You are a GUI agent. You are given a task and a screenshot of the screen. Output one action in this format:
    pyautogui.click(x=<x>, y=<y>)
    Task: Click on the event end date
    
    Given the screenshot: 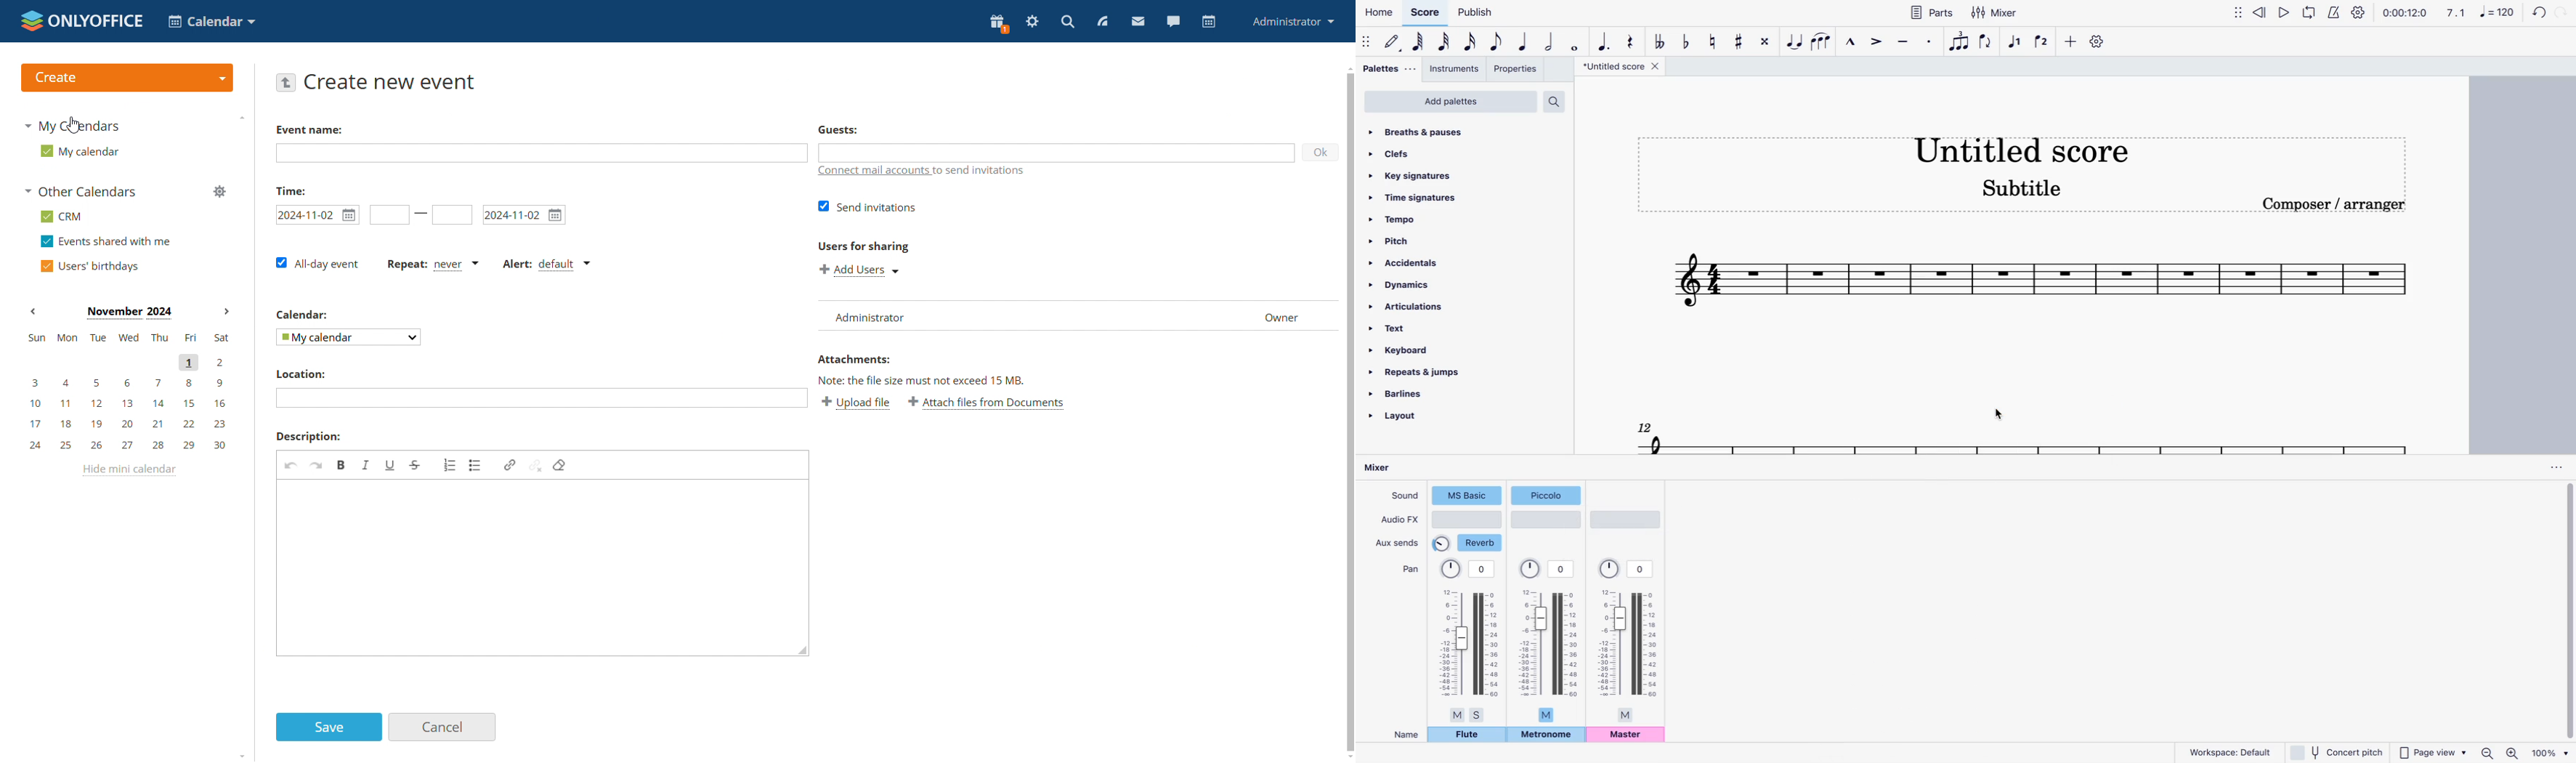 What is the action you would take?
    pyautogui.click(x=524, y=214)
    